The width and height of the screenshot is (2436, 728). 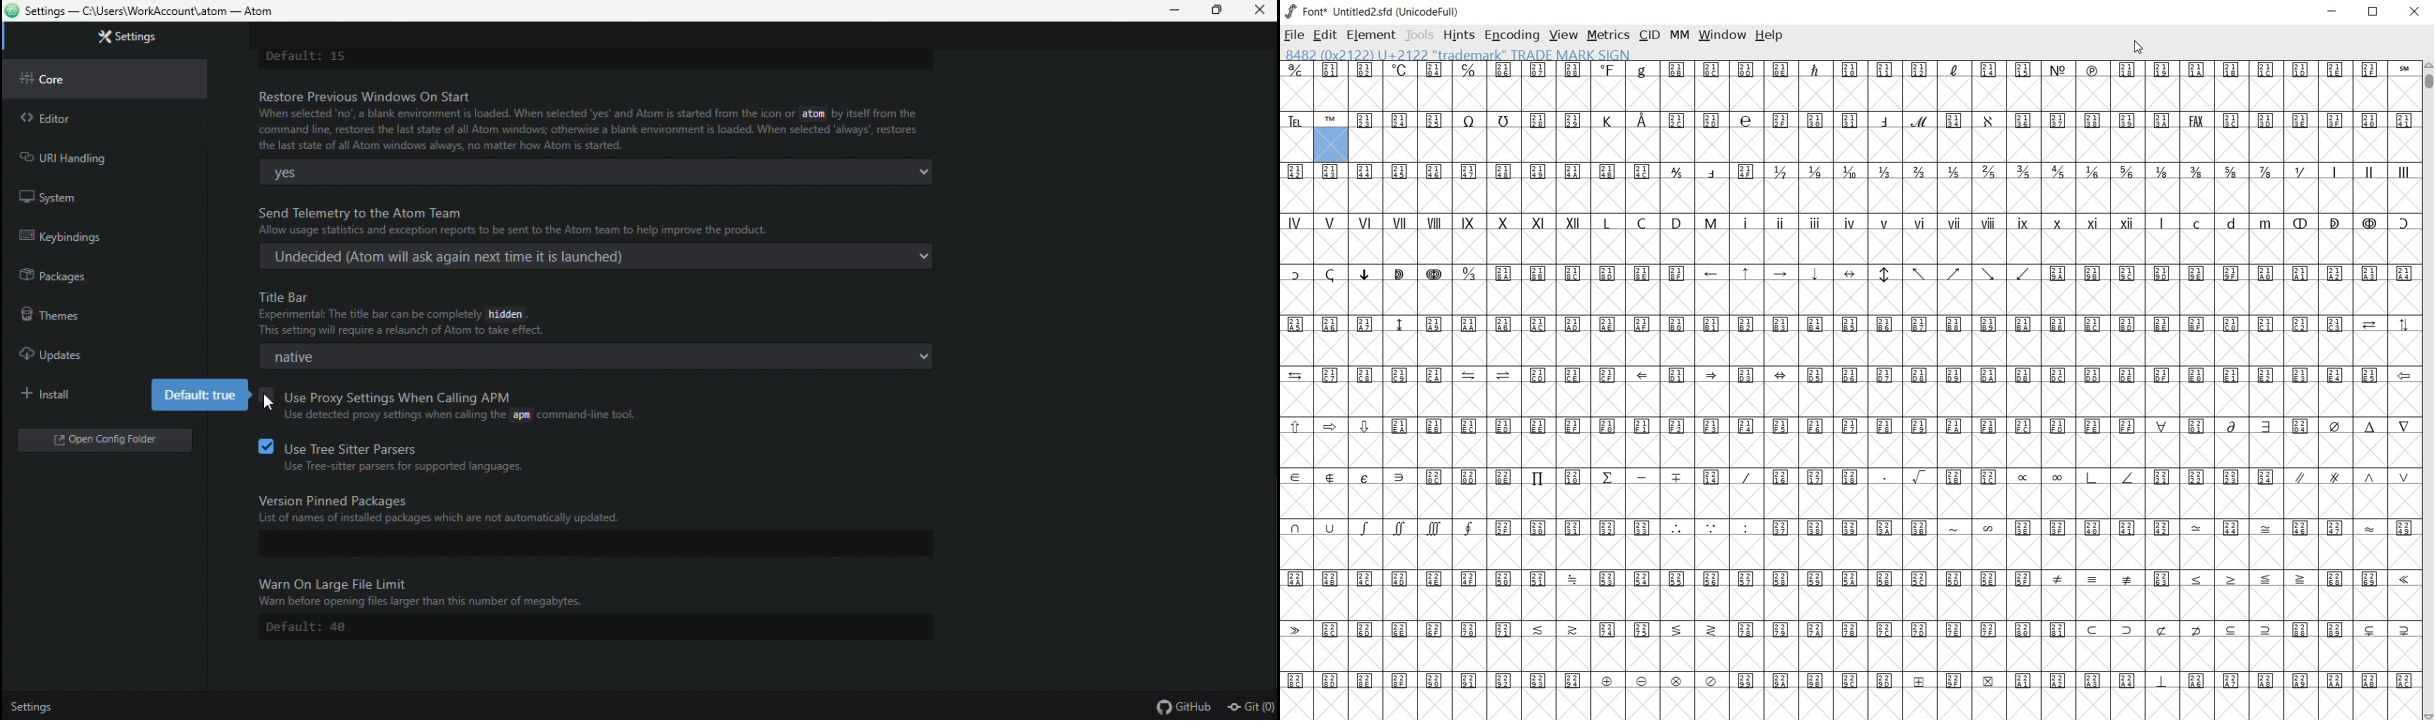 What do you see at coordinates (75, 396) in the screenshot?
I see `install` at bounding box center [75, 396].